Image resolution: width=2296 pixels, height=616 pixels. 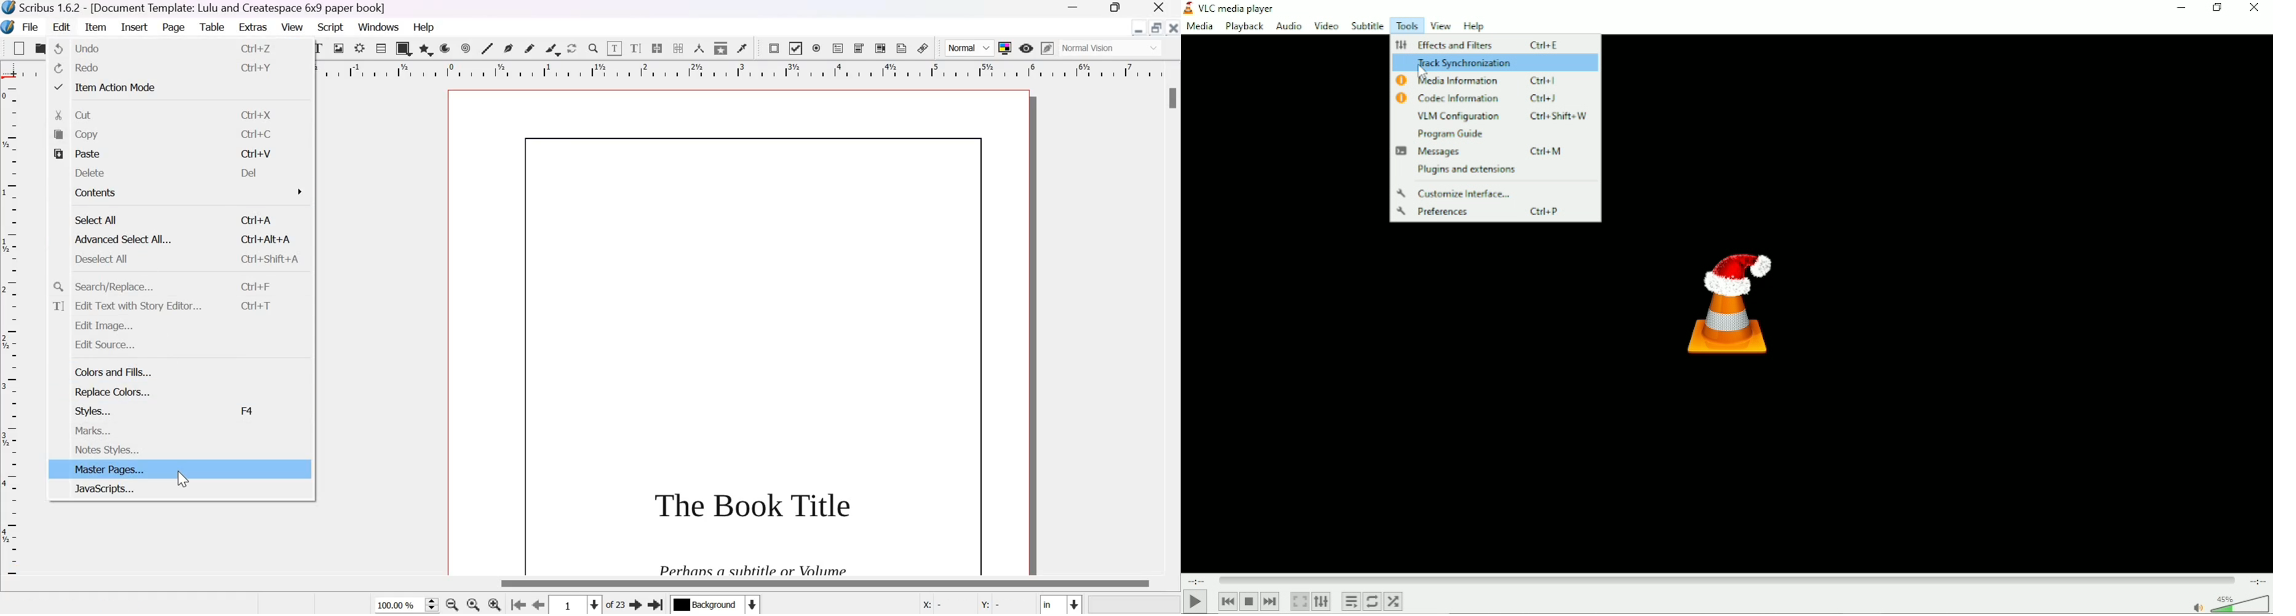 What do you see at coordinates (173, 28) in the screenshot?
I see `Page` at bounding box center [173, 28].